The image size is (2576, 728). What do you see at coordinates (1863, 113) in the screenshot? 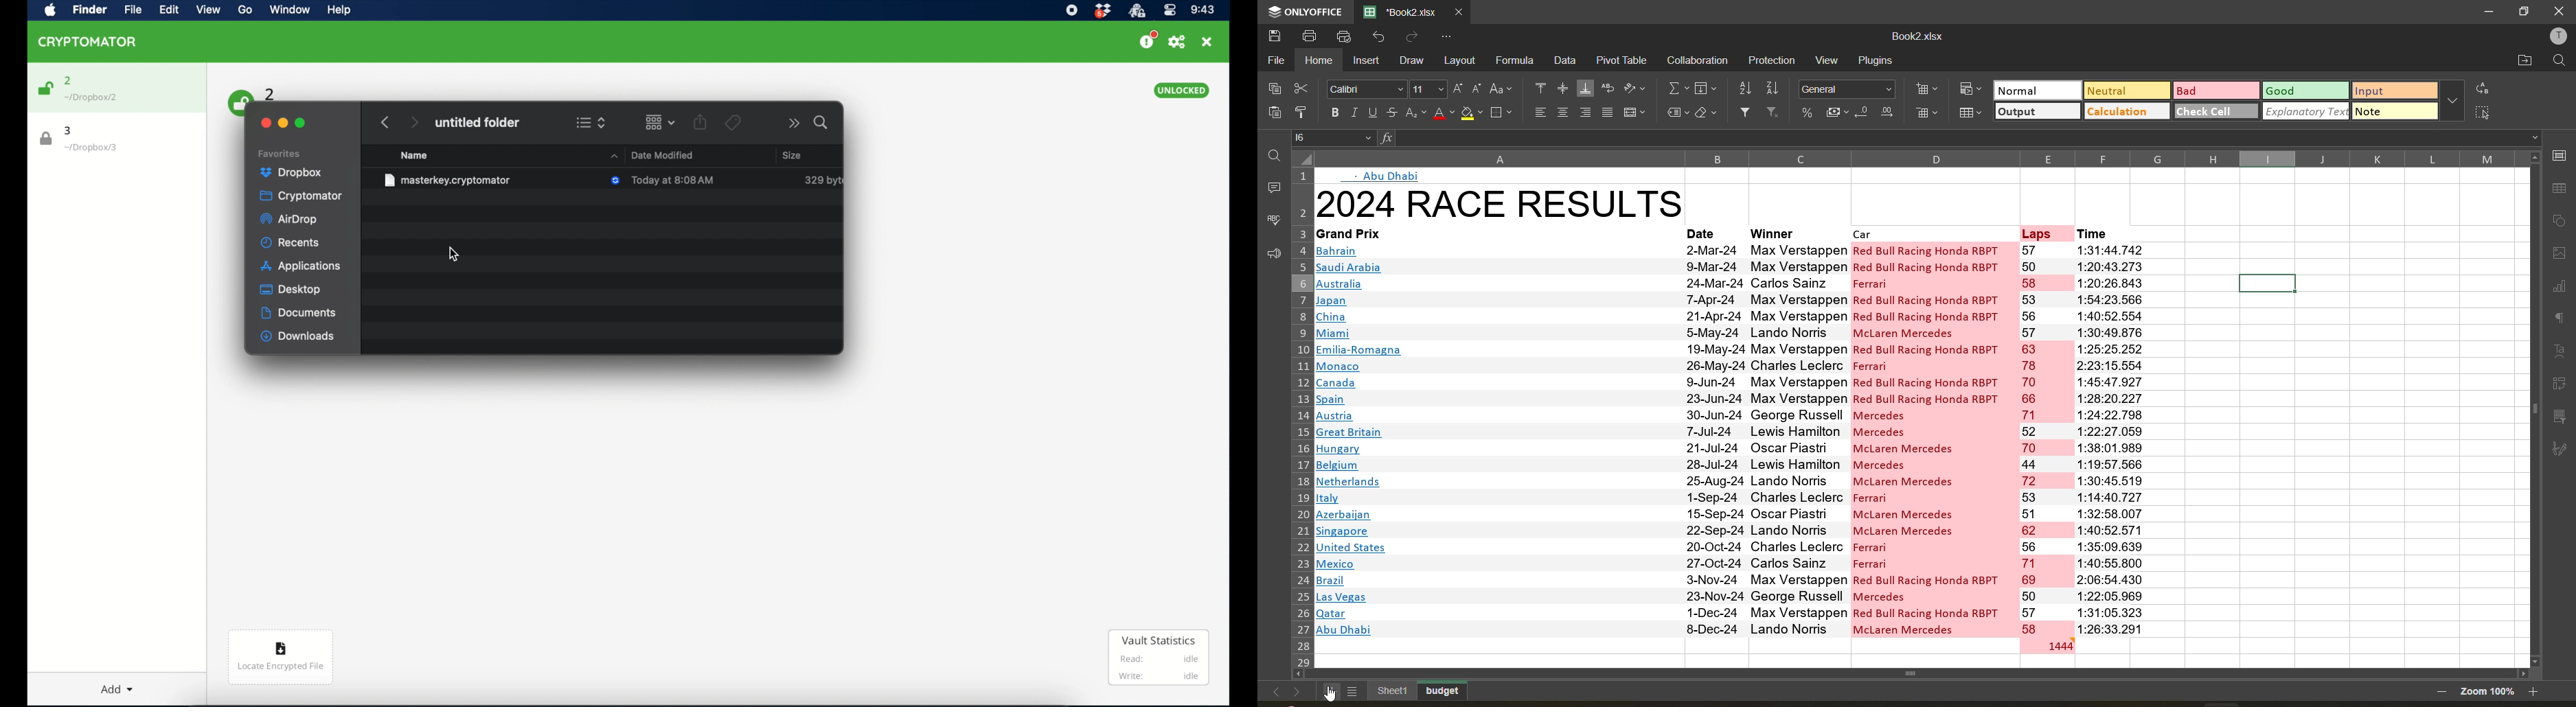
I see `decrease decimal` at bounding box center [1863, 113].